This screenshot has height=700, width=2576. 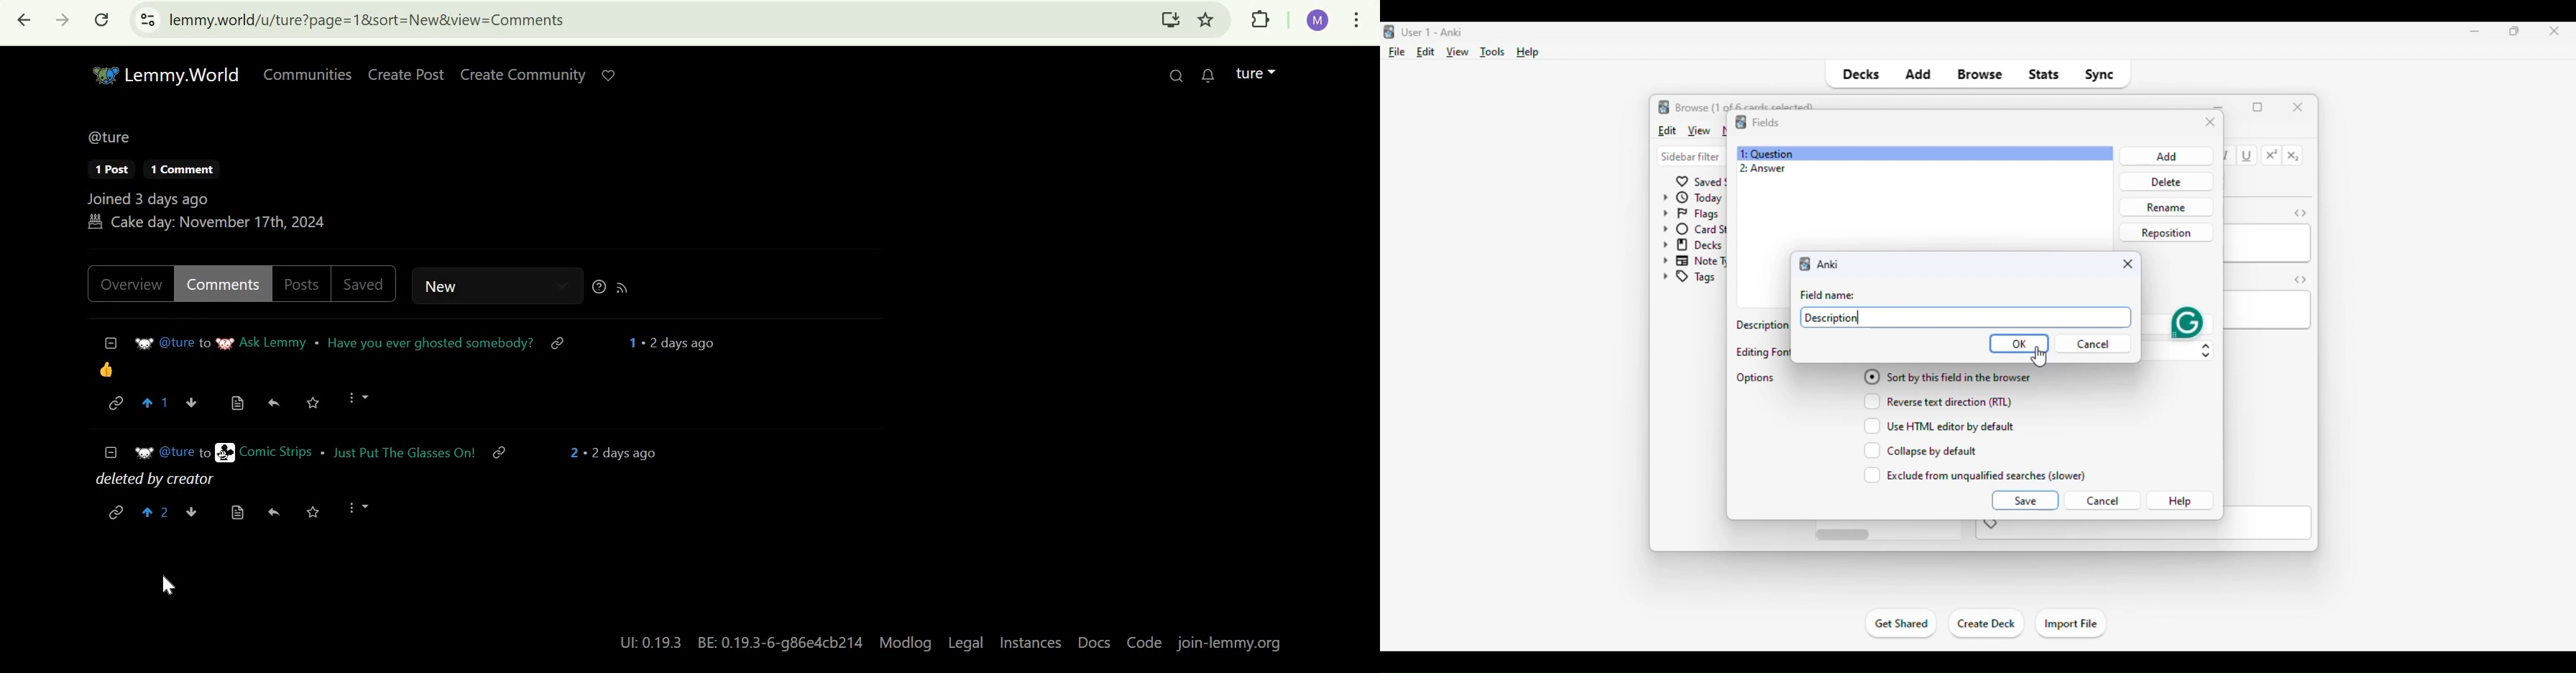 What do you see at coordinates (116, 511) in the screenshot?
I see `link` at bounding box center [116, 511].